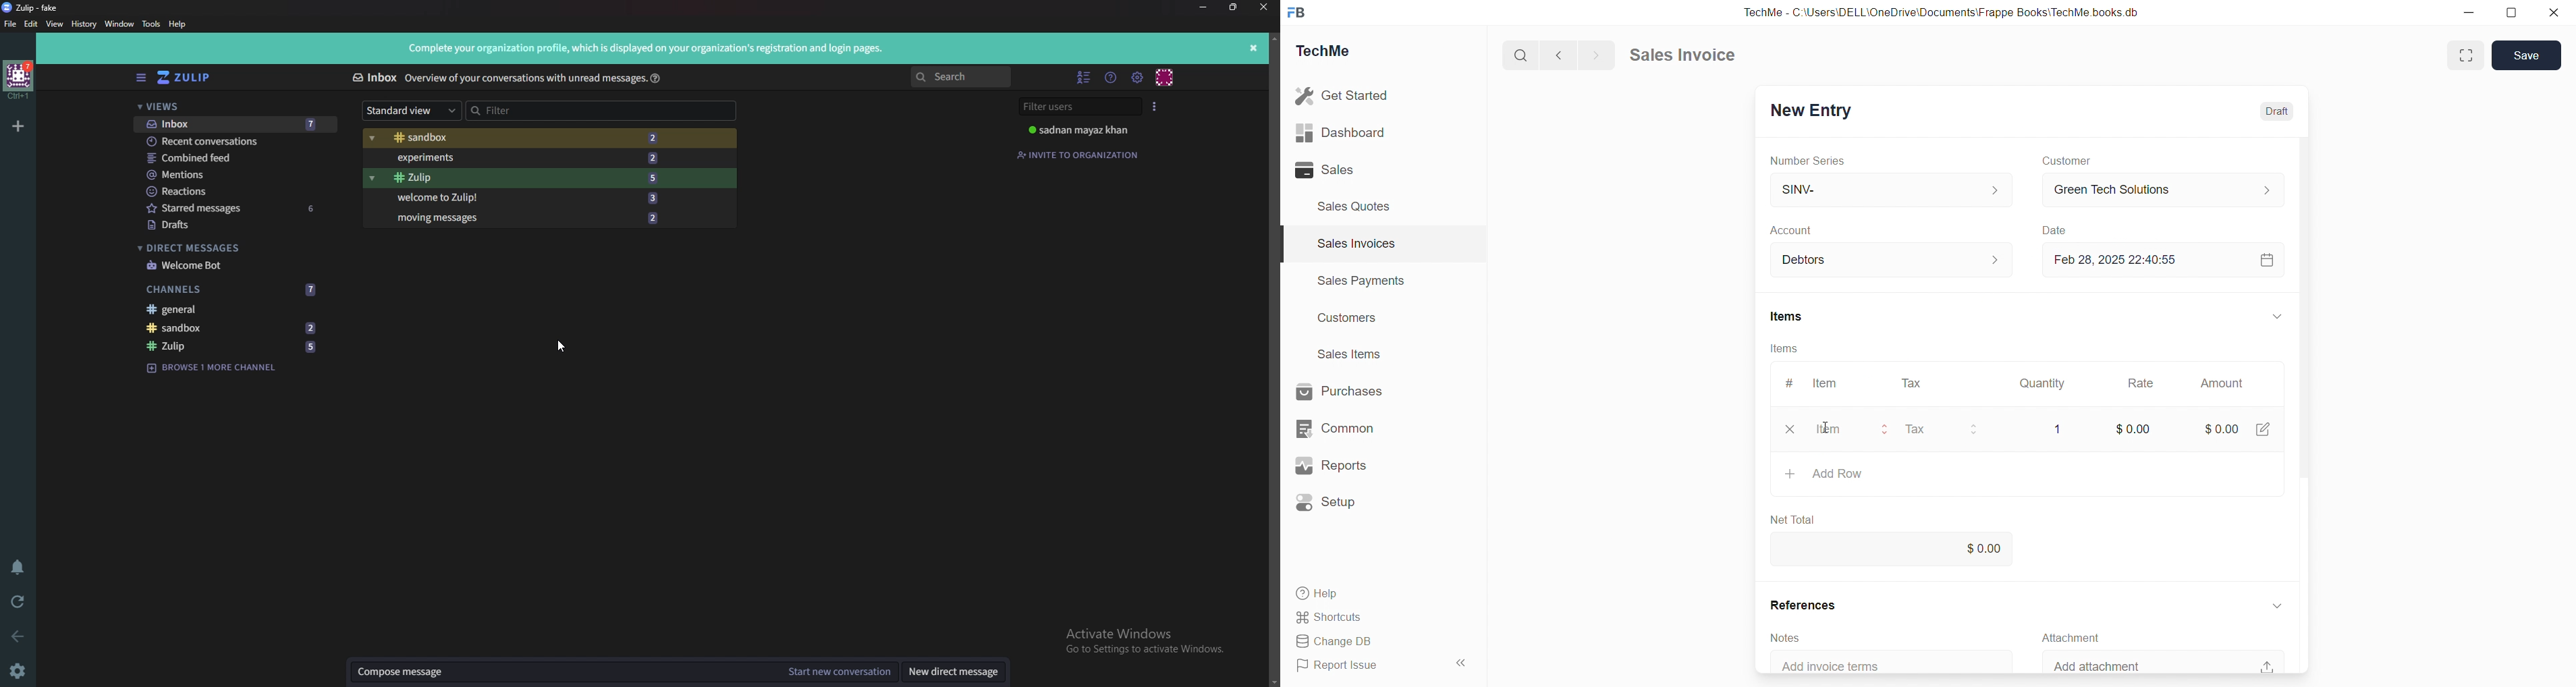  What do you see at coordinates (1273, 360) in the screenshot?
I see `scroll bar` at bounding box center [1273, 360].